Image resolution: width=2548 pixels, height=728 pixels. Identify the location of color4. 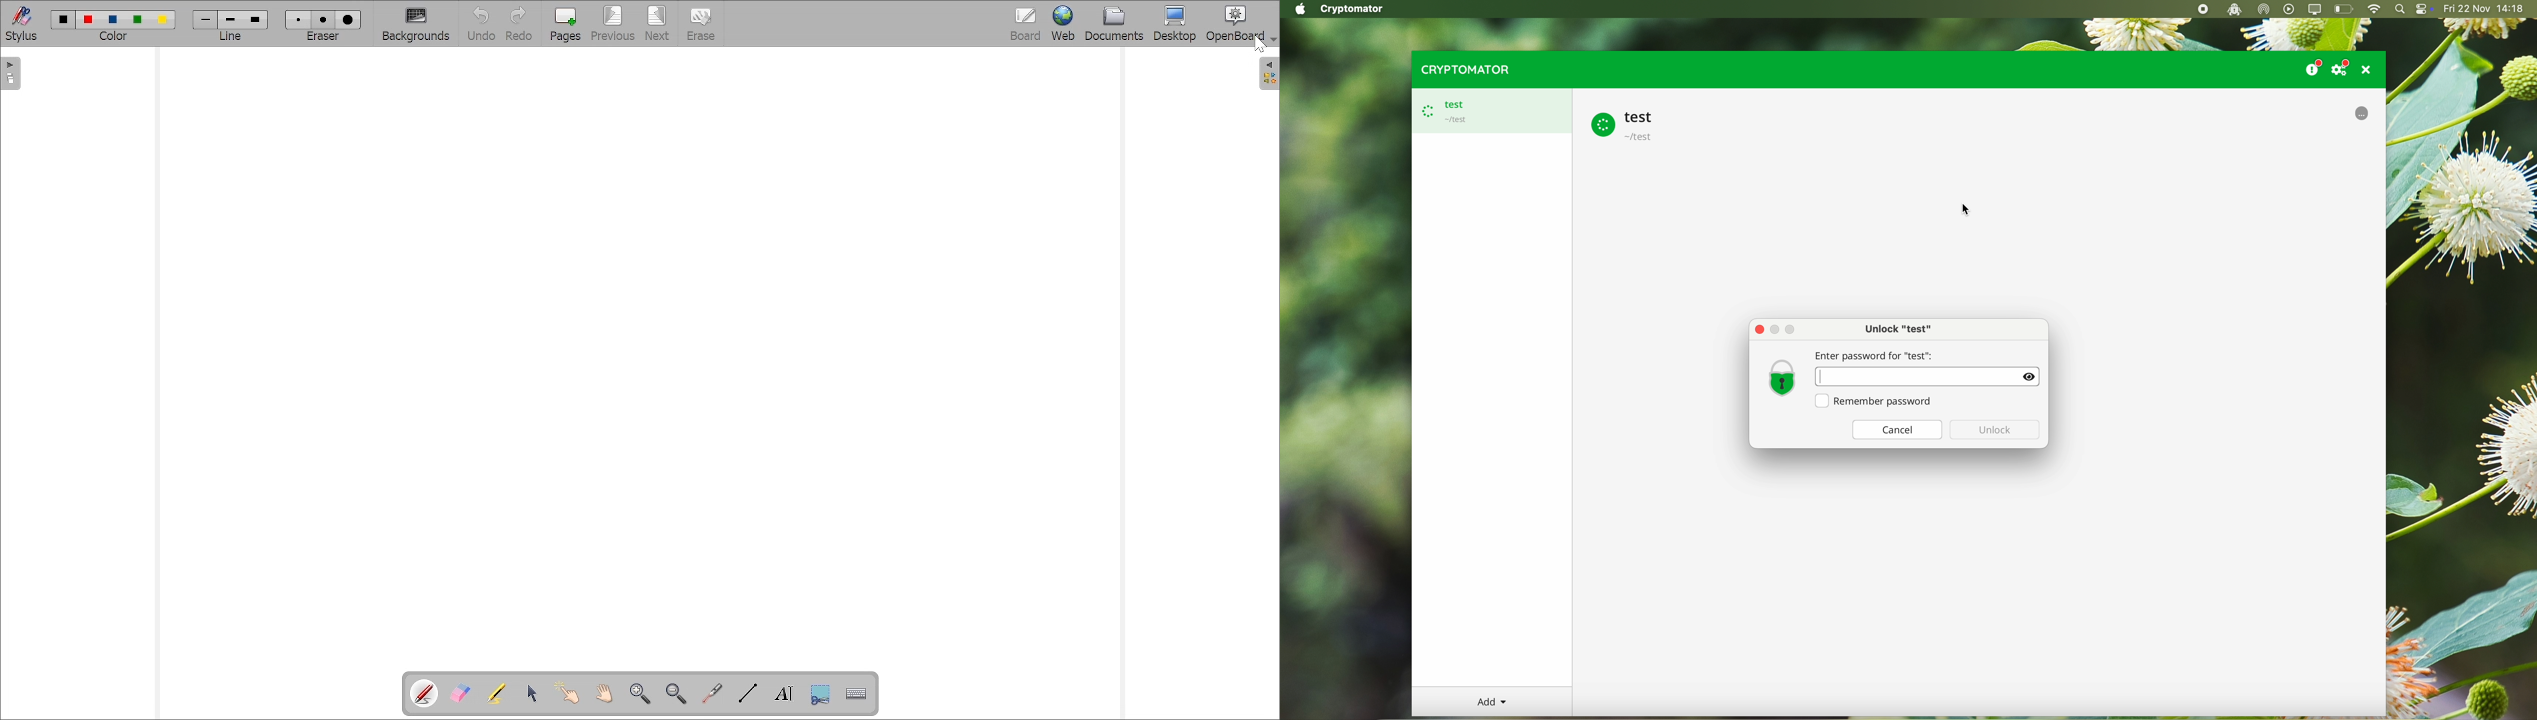
(136, 21).